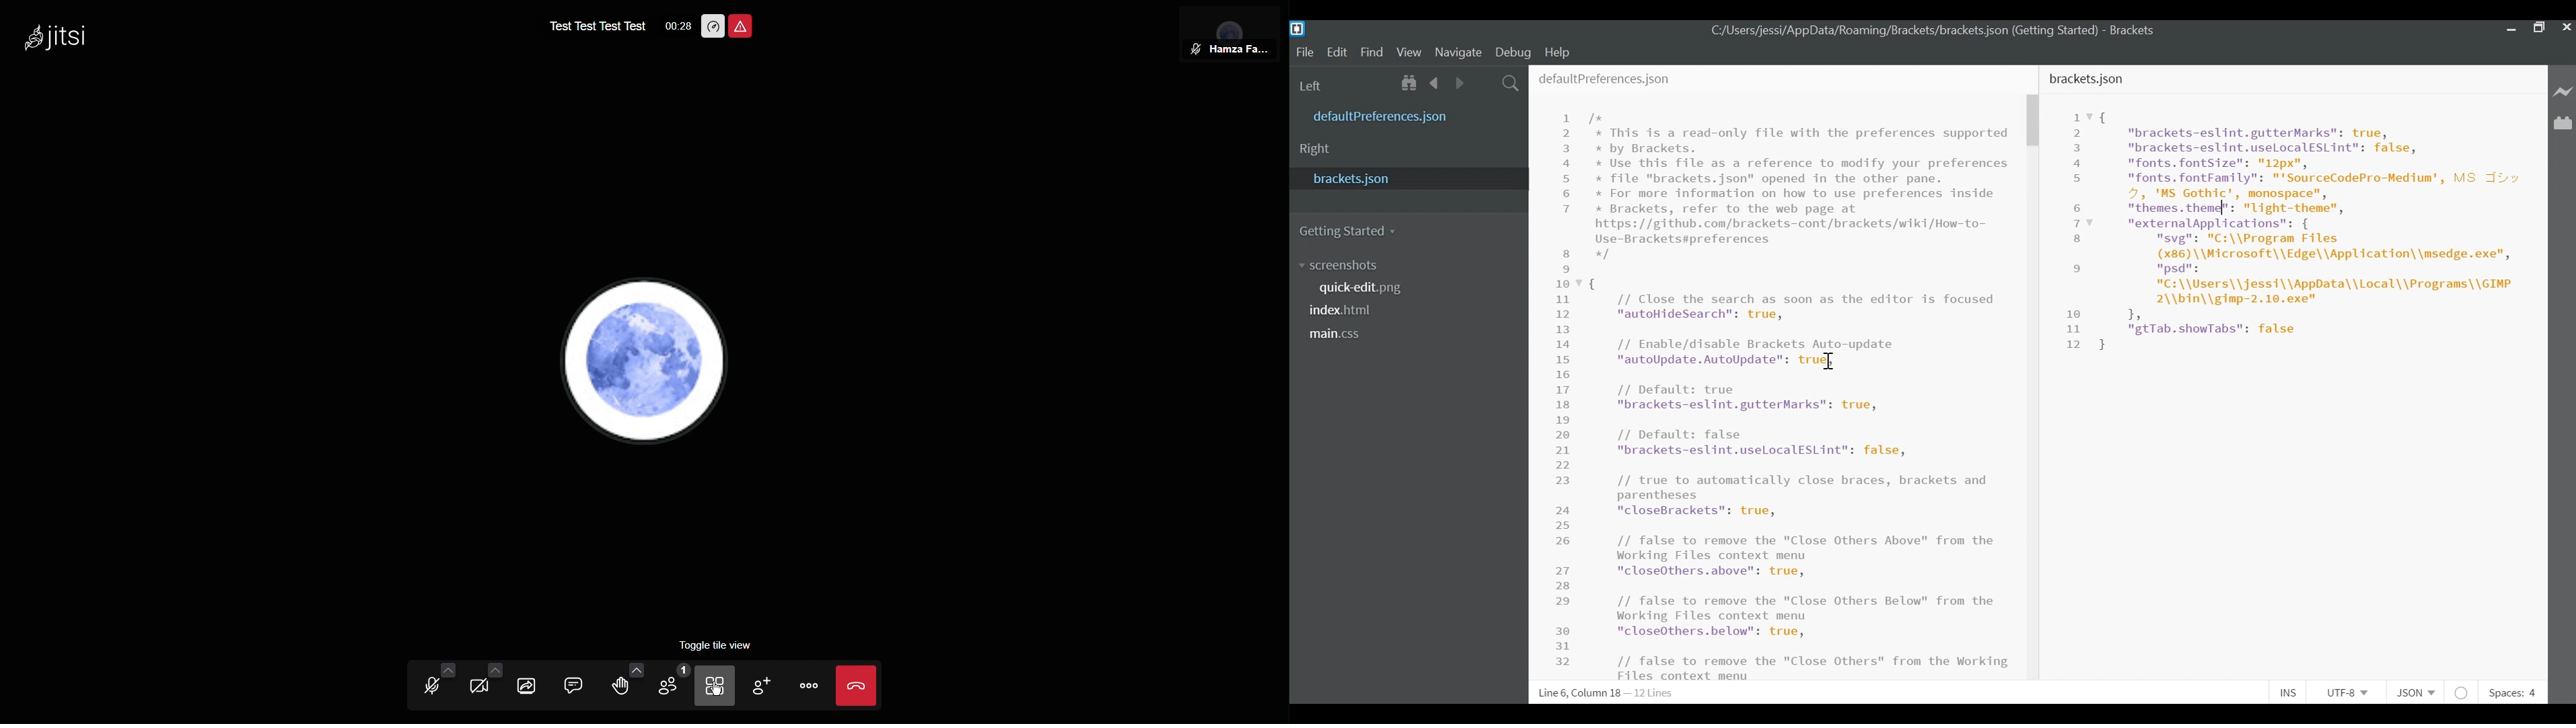  What do you see at coordinates (1459, 51) in the screenshot?
I see `Navigate` at bounding box center [1459, 51].